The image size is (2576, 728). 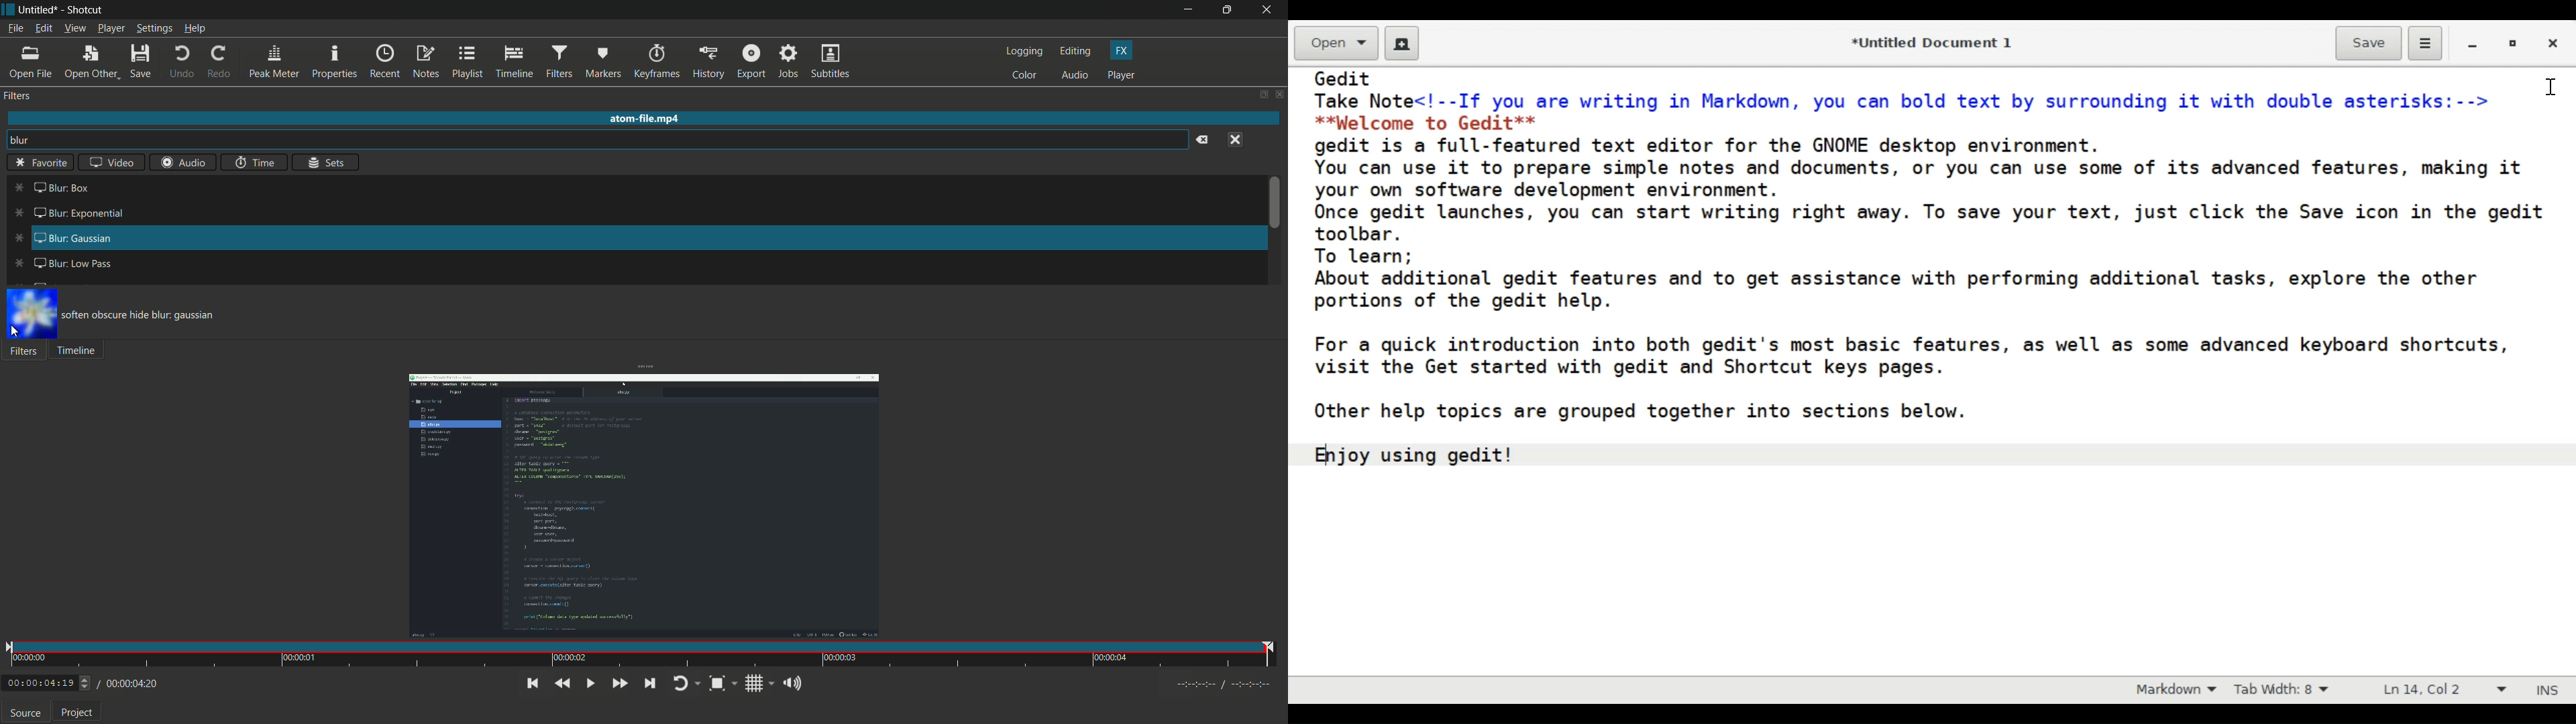 I want to click on soften obscure hide directional blur: gaussian, so click(x=158, y=317).